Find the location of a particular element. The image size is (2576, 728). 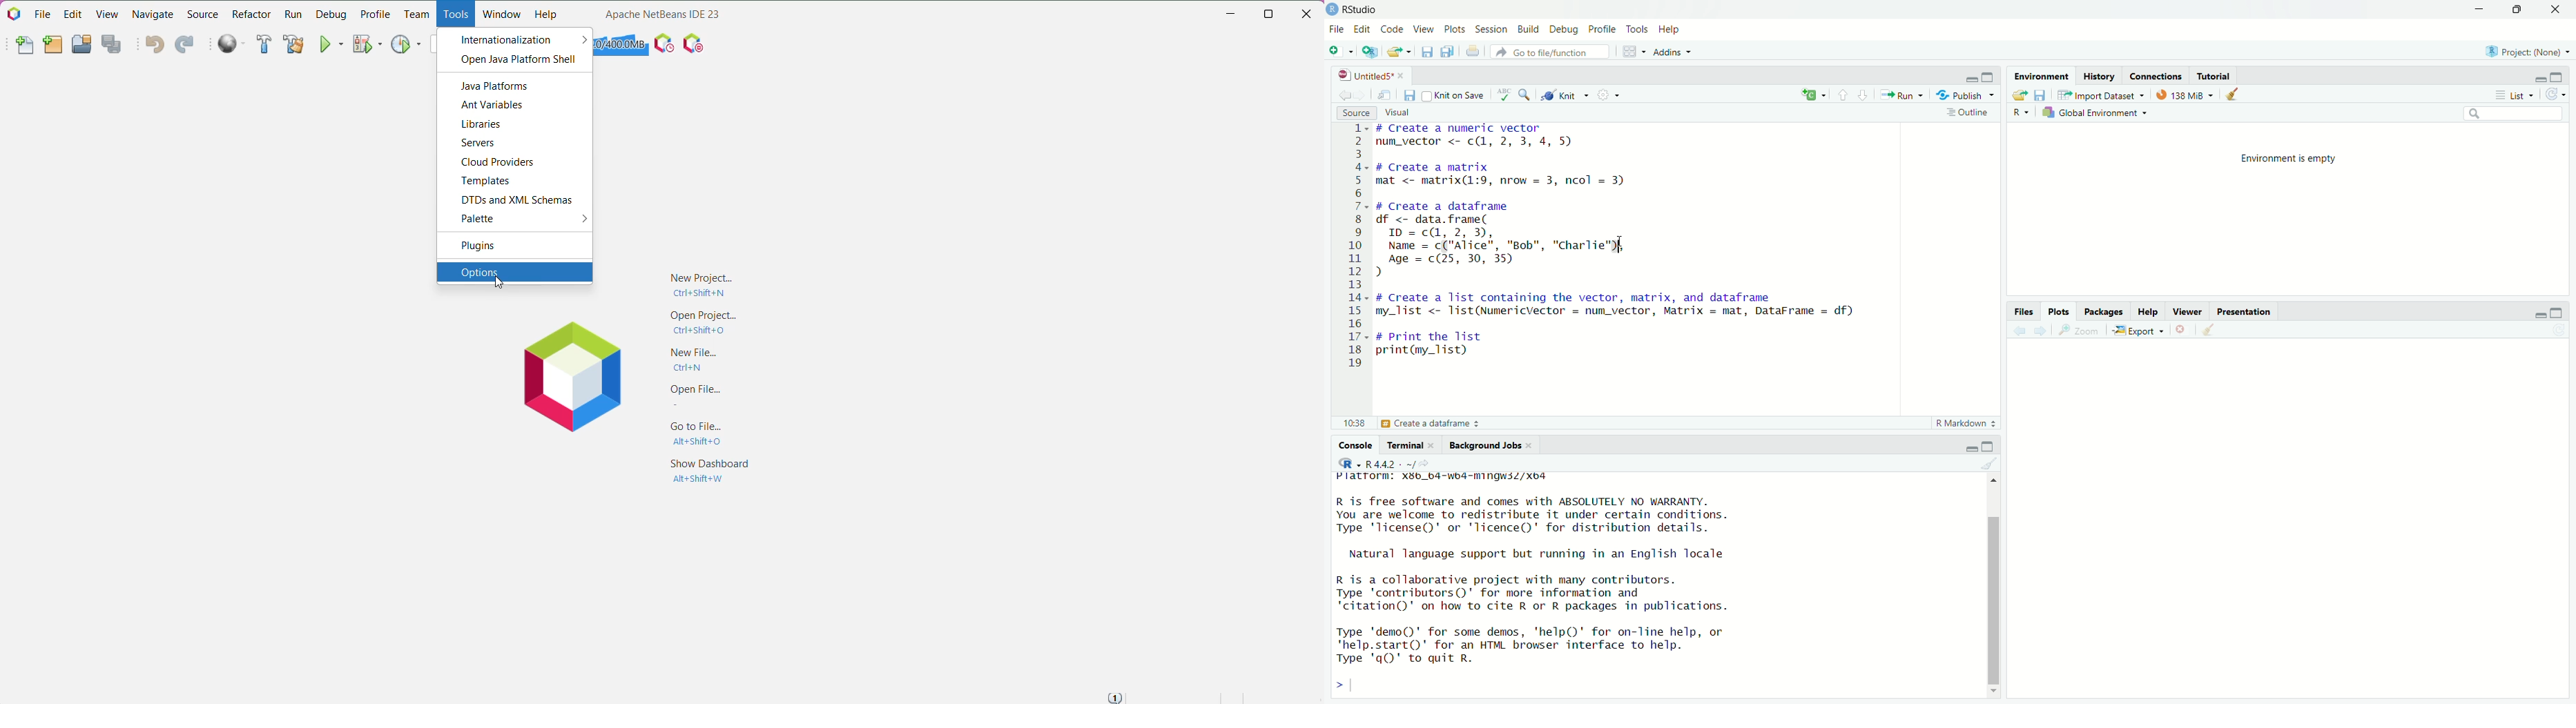

export is located at coordinates (2017, 96).